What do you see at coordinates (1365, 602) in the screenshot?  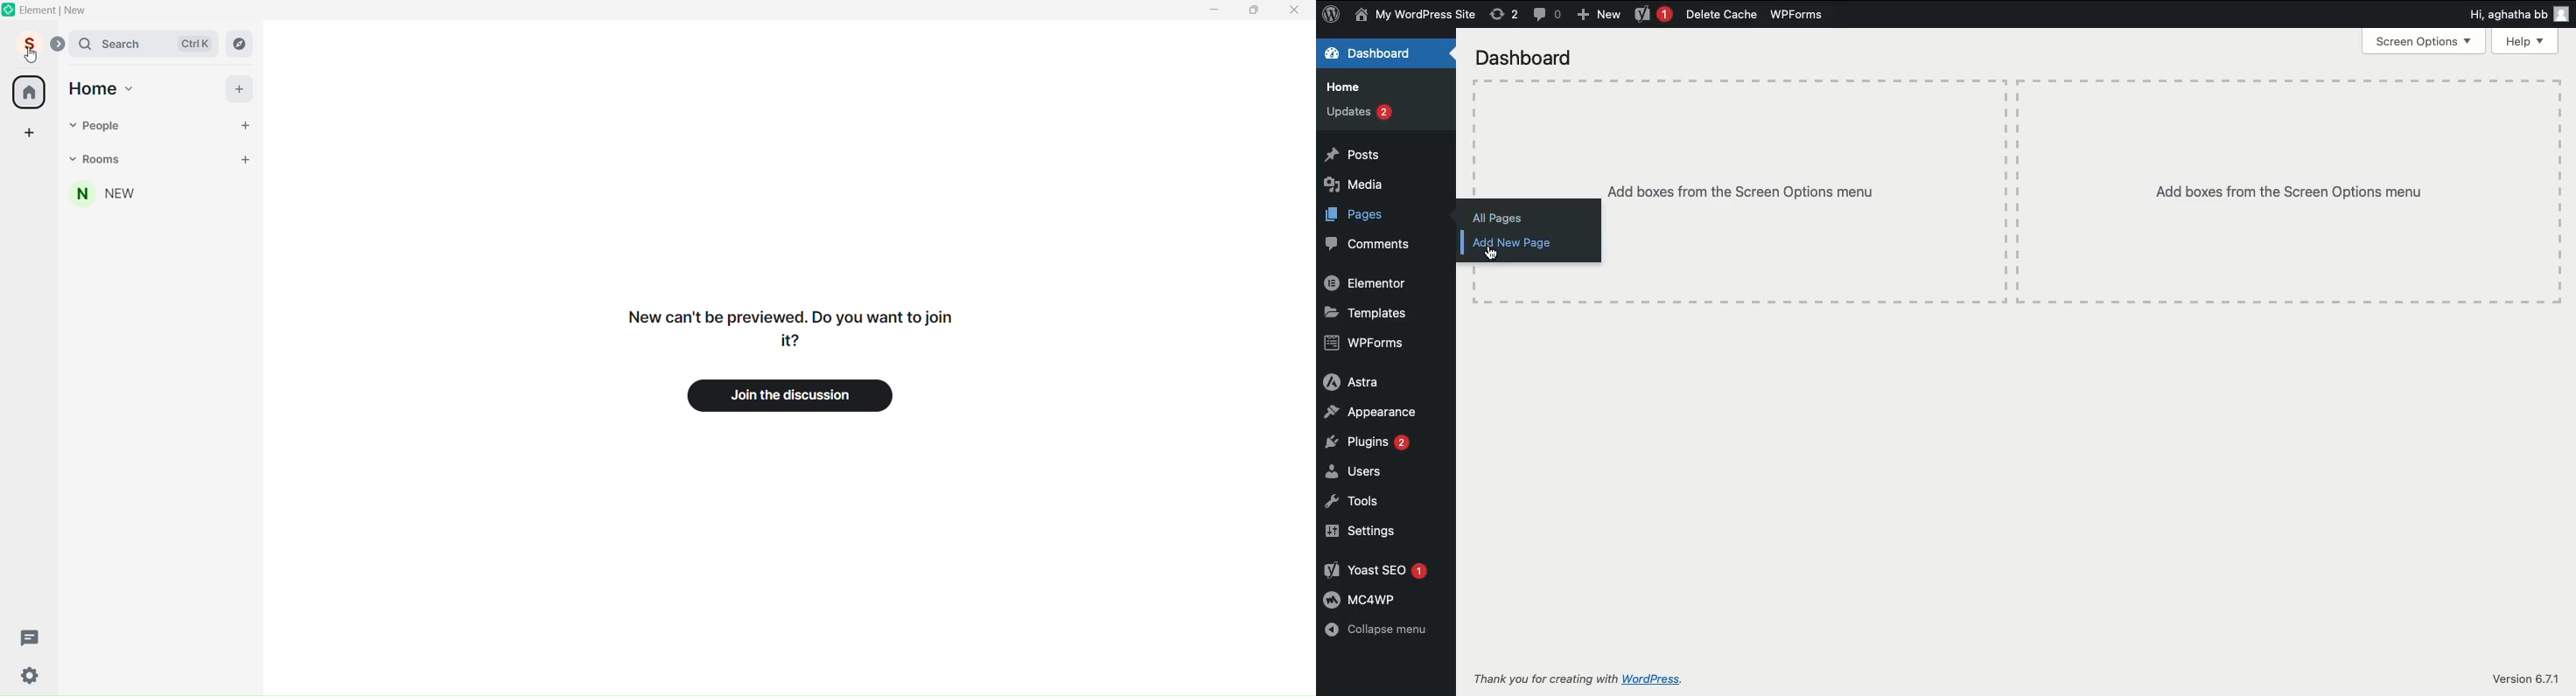 I see `MC4WP` at bounding box center [1365, 602].